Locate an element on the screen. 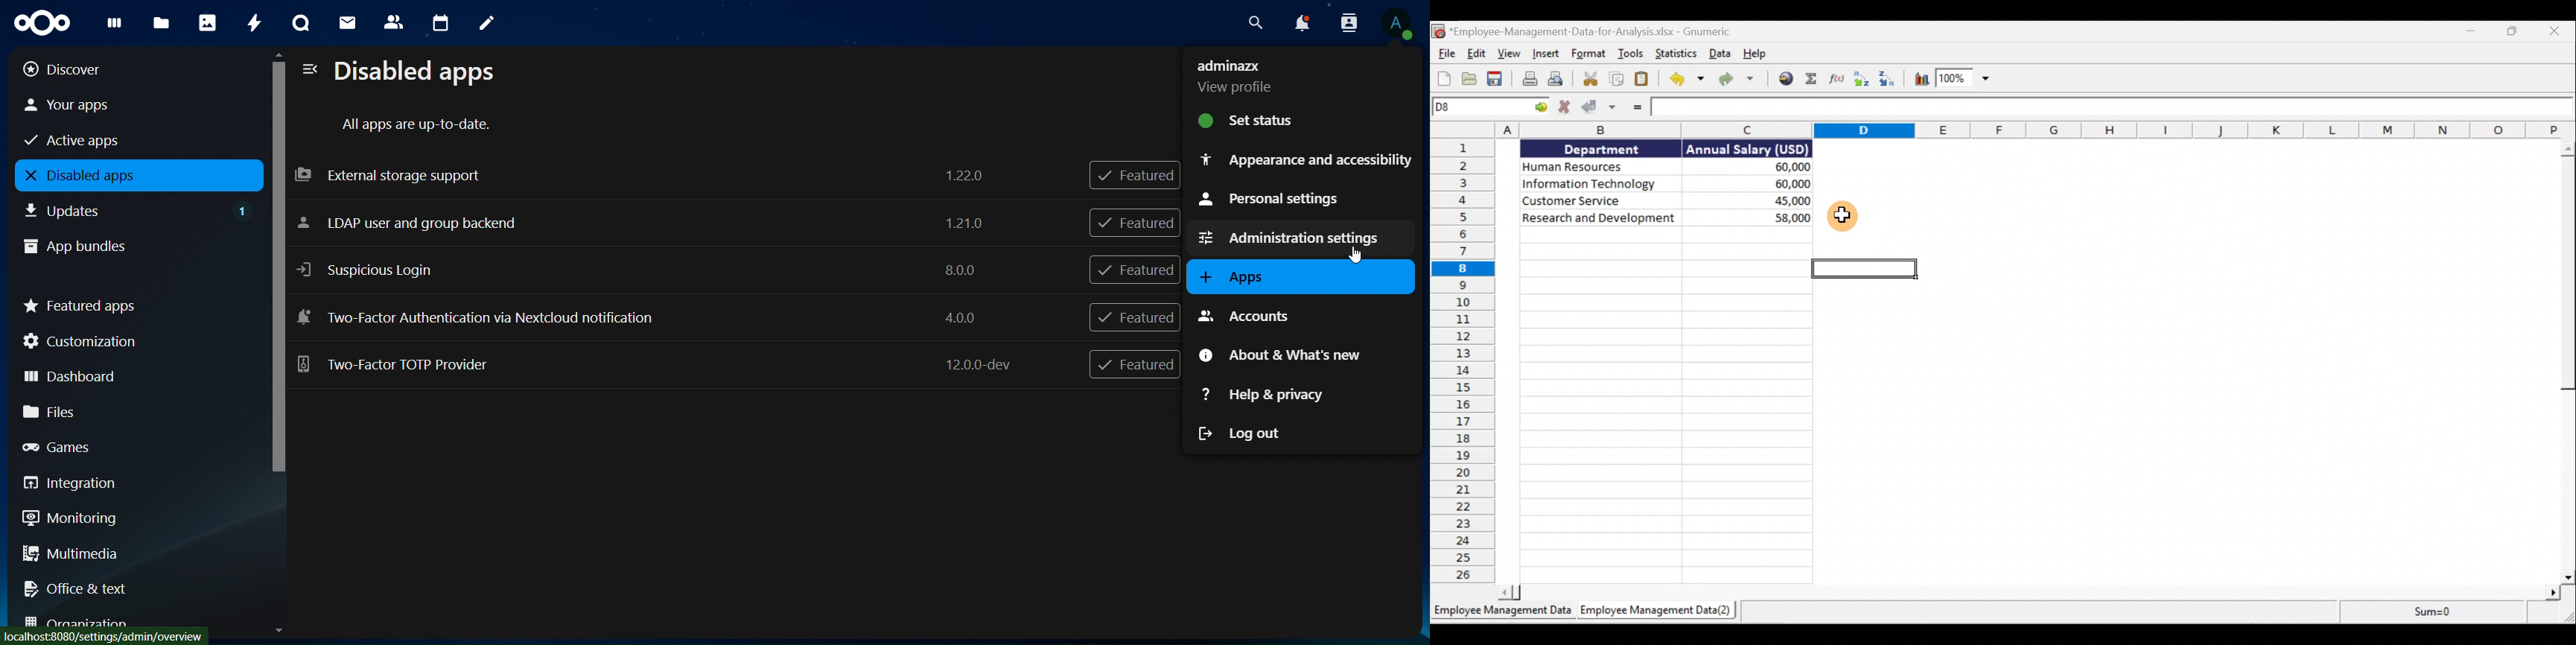 This screenshot has width=2576, height=672. two factor authentication via Nextcloud notification is located at coordinates (640, 317).